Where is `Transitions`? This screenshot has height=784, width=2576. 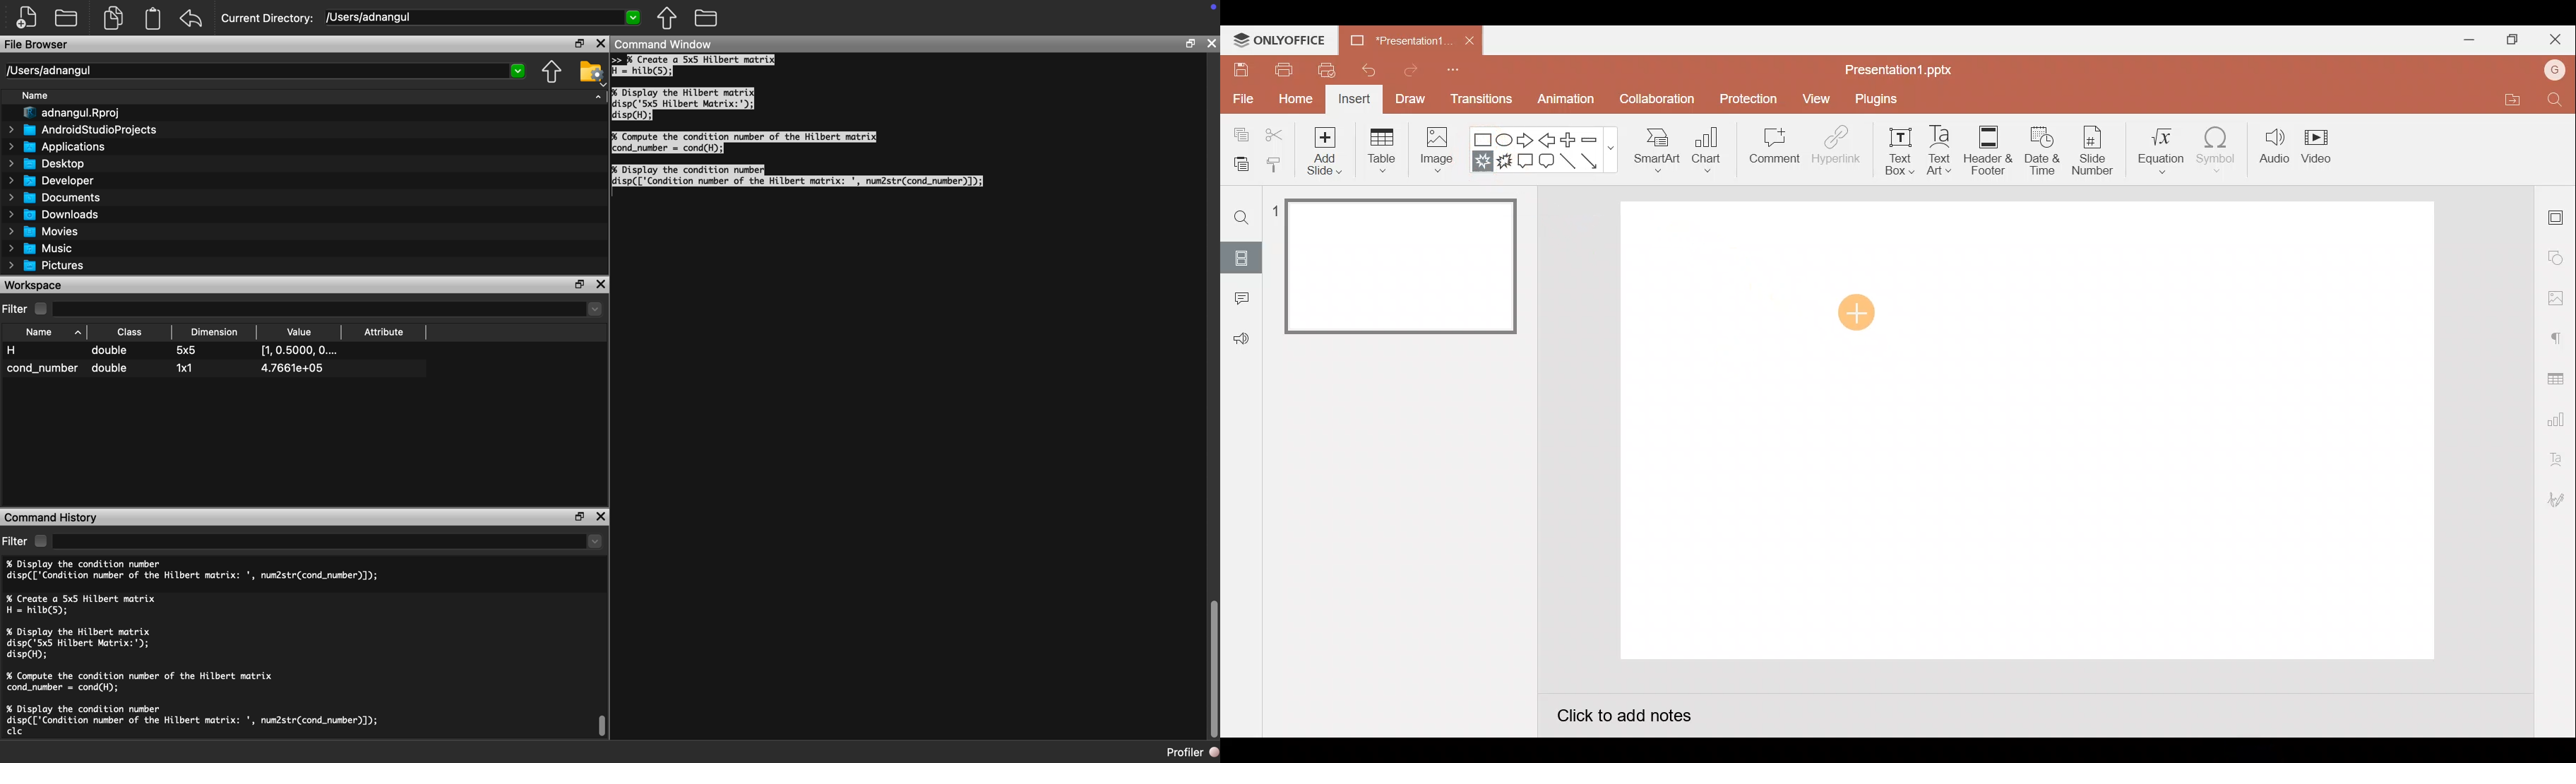
Transitions is located at coordinates (1479, 99).